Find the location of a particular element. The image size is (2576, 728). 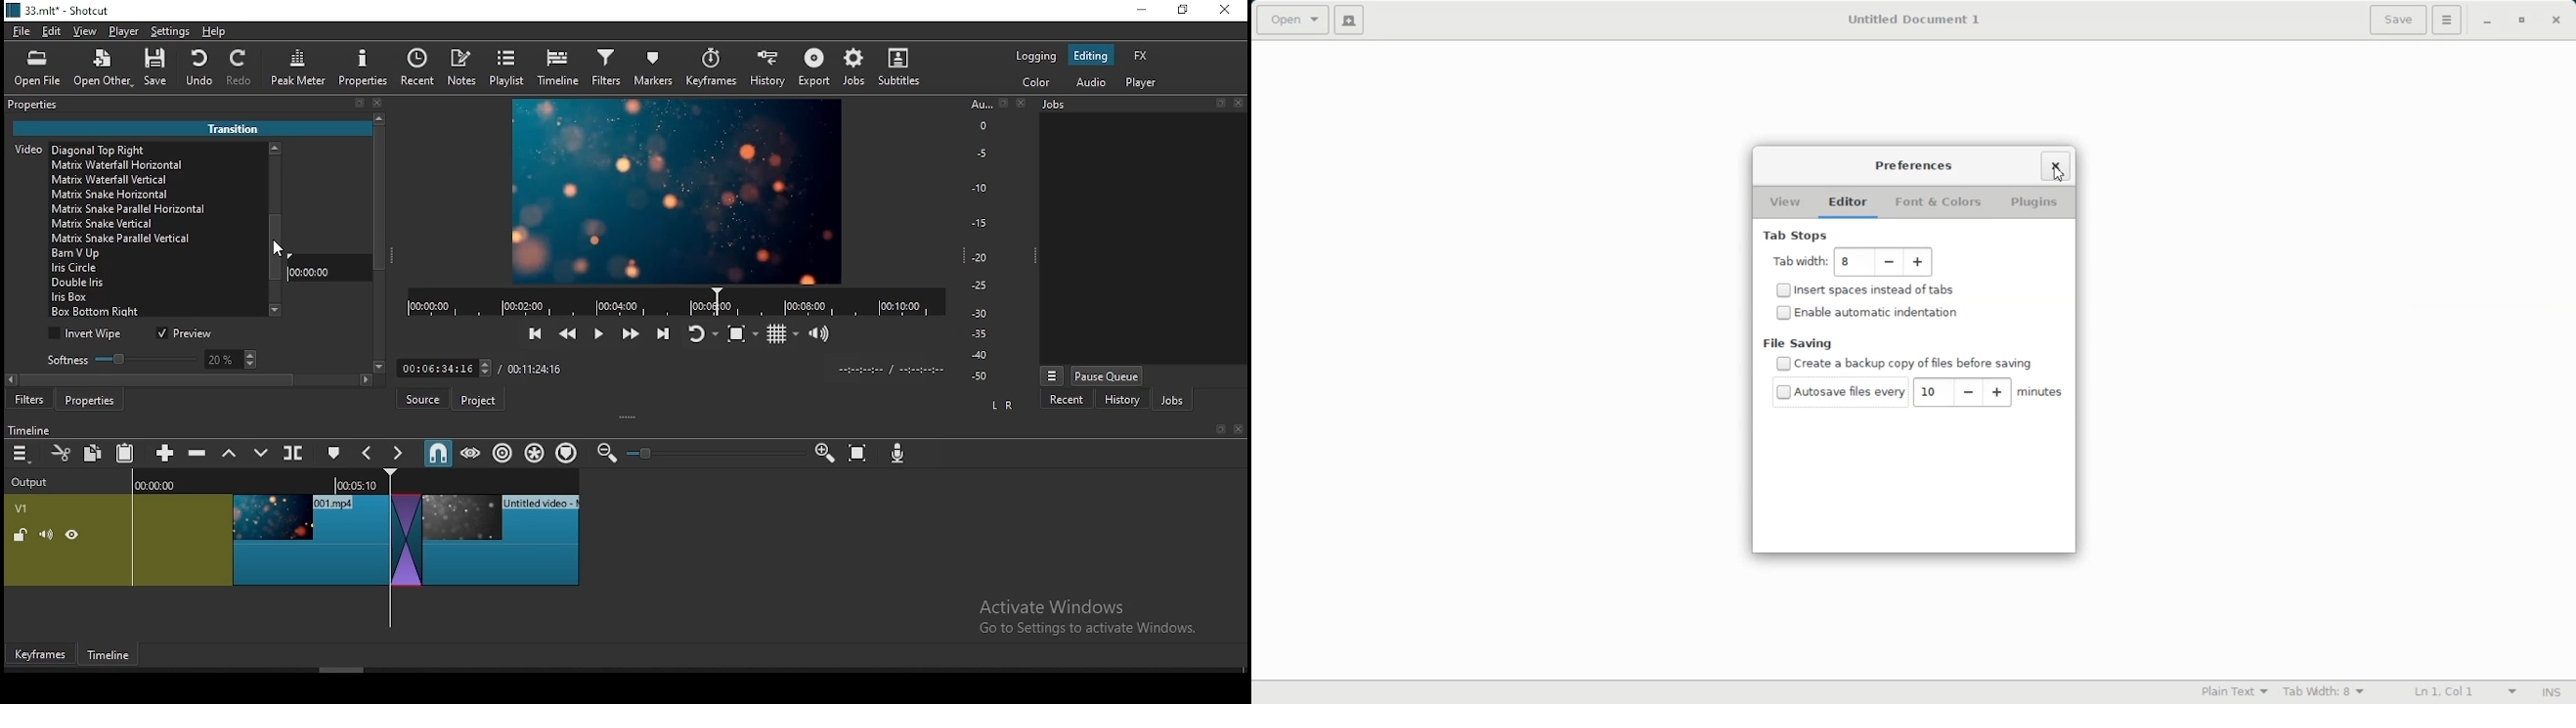

edit is located at coordinates (53, 33).